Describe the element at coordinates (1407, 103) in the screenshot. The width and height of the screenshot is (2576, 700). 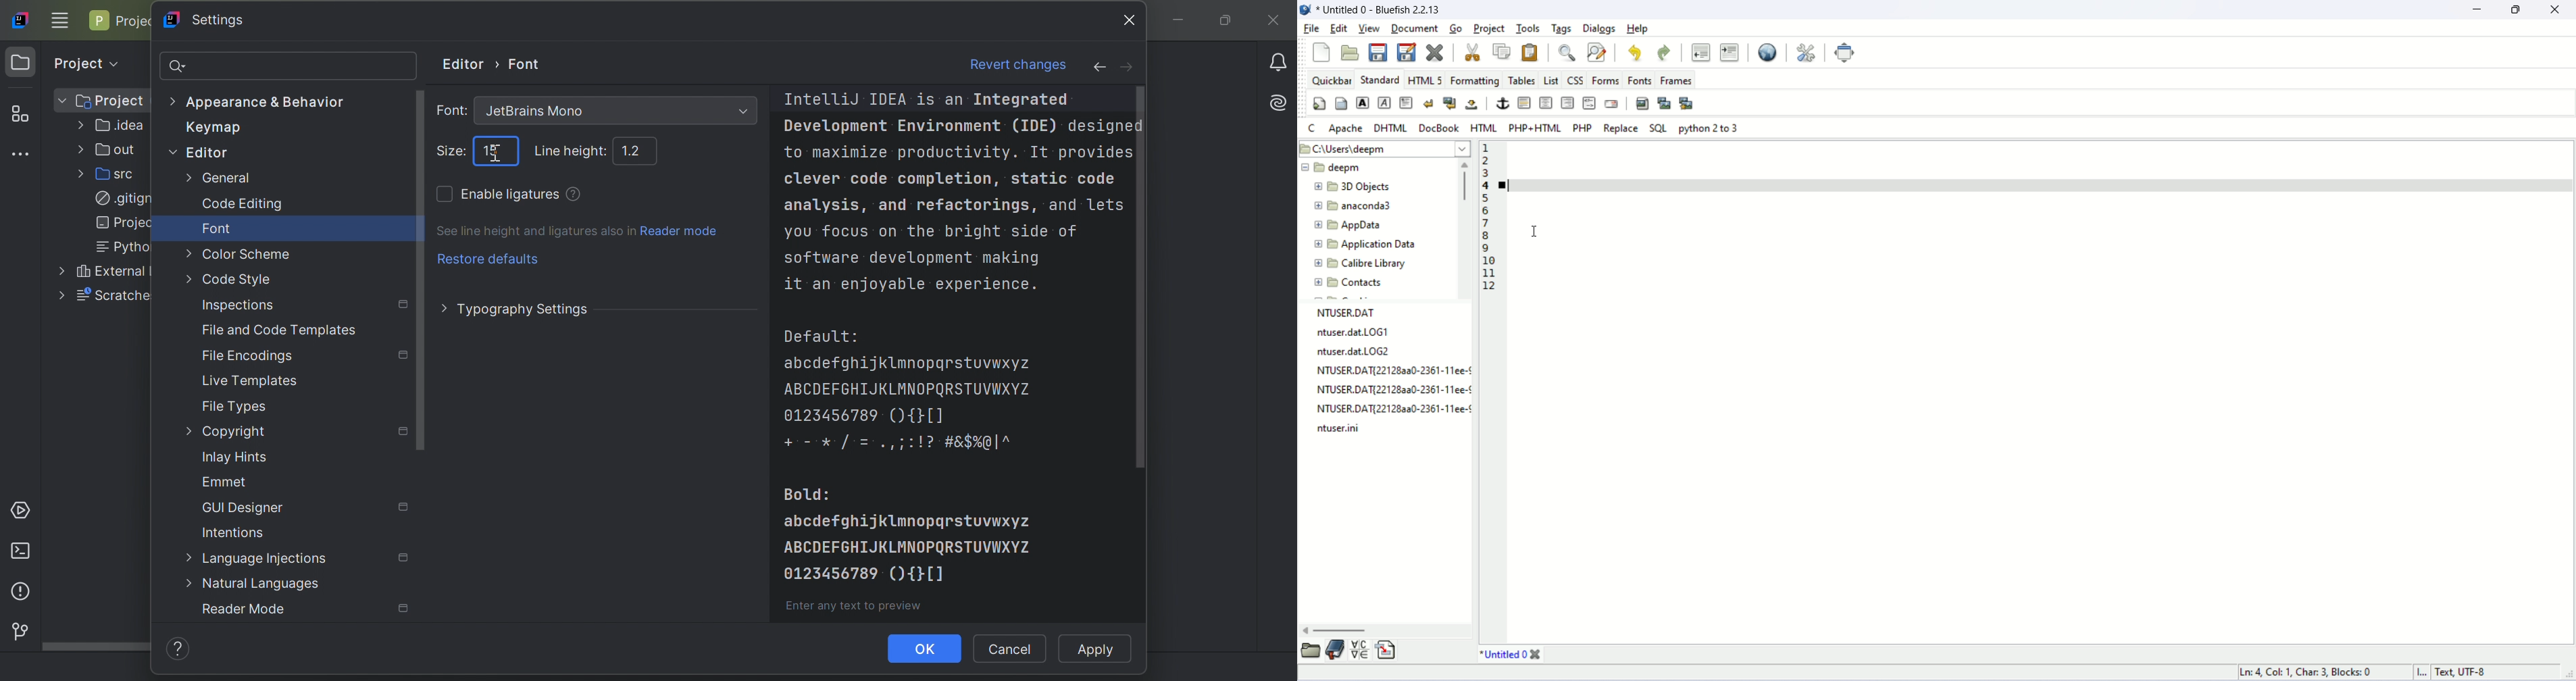
I see `paragraph` at that location.